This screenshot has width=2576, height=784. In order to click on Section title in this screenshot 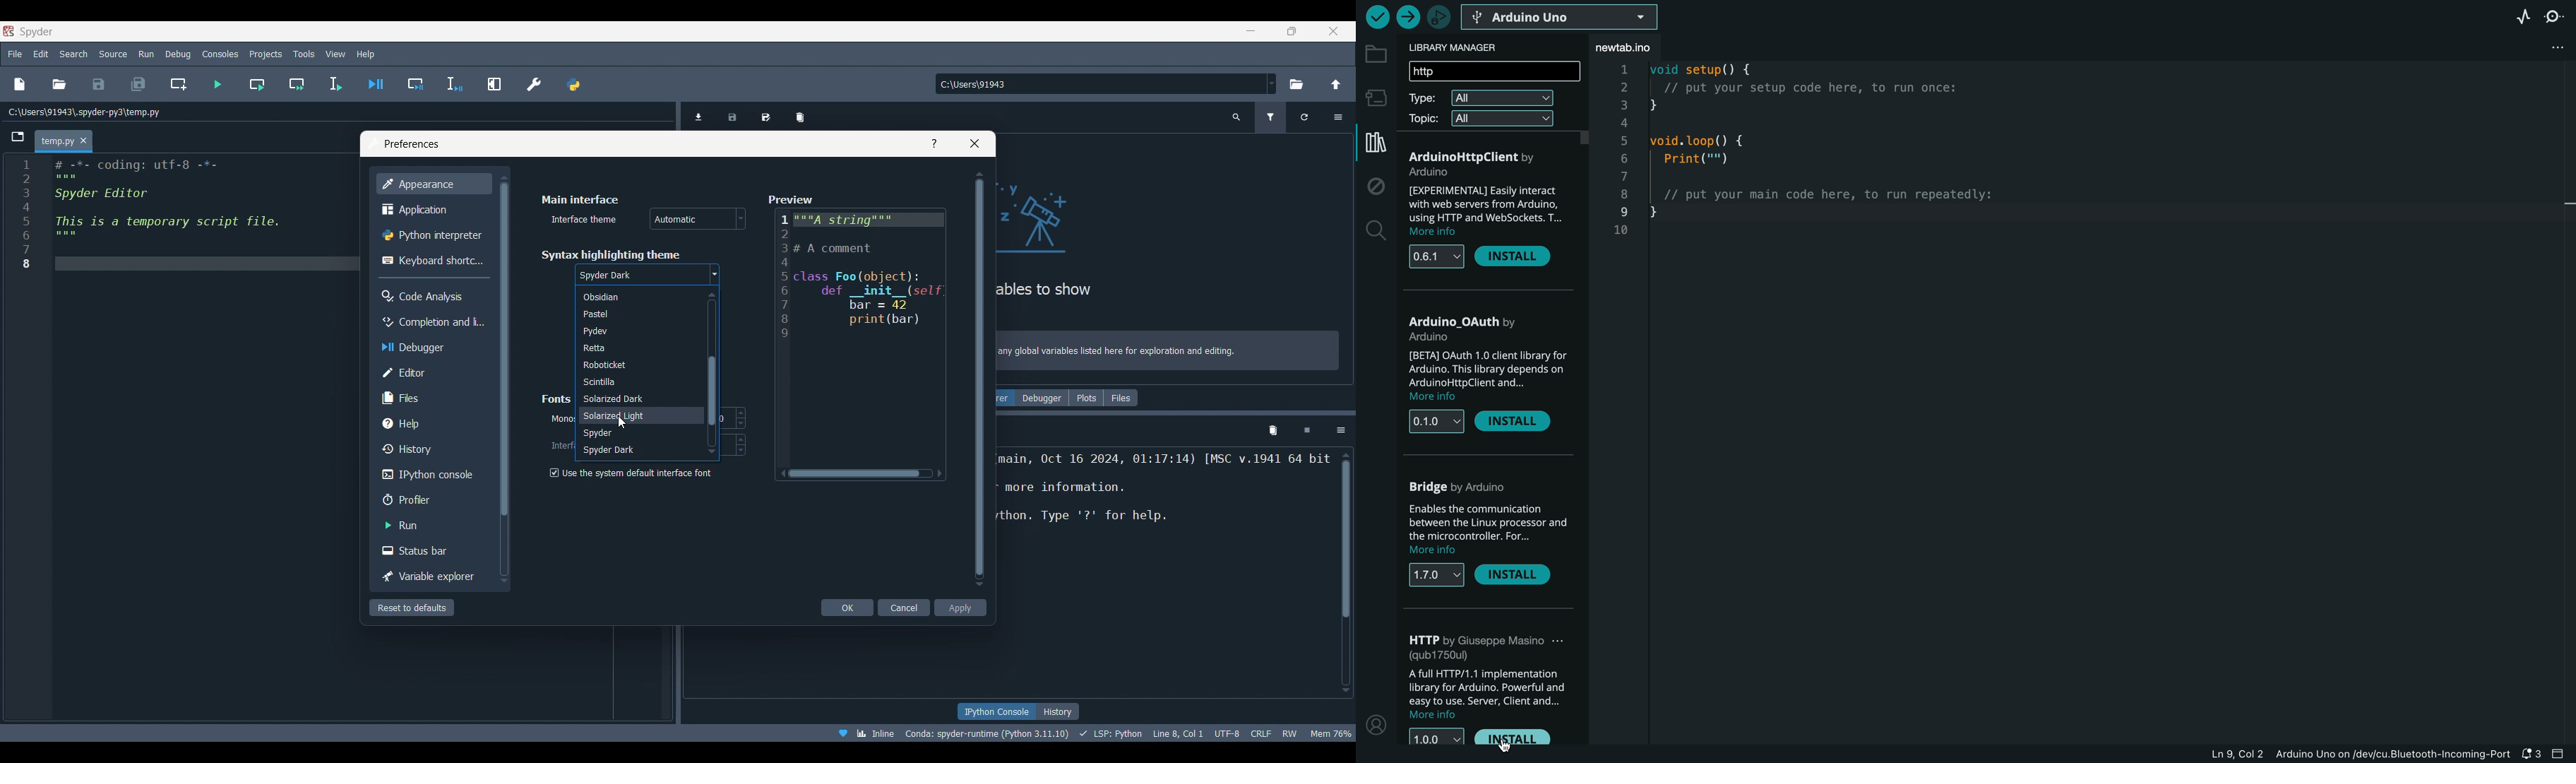, I will do `click(610, 255)`.